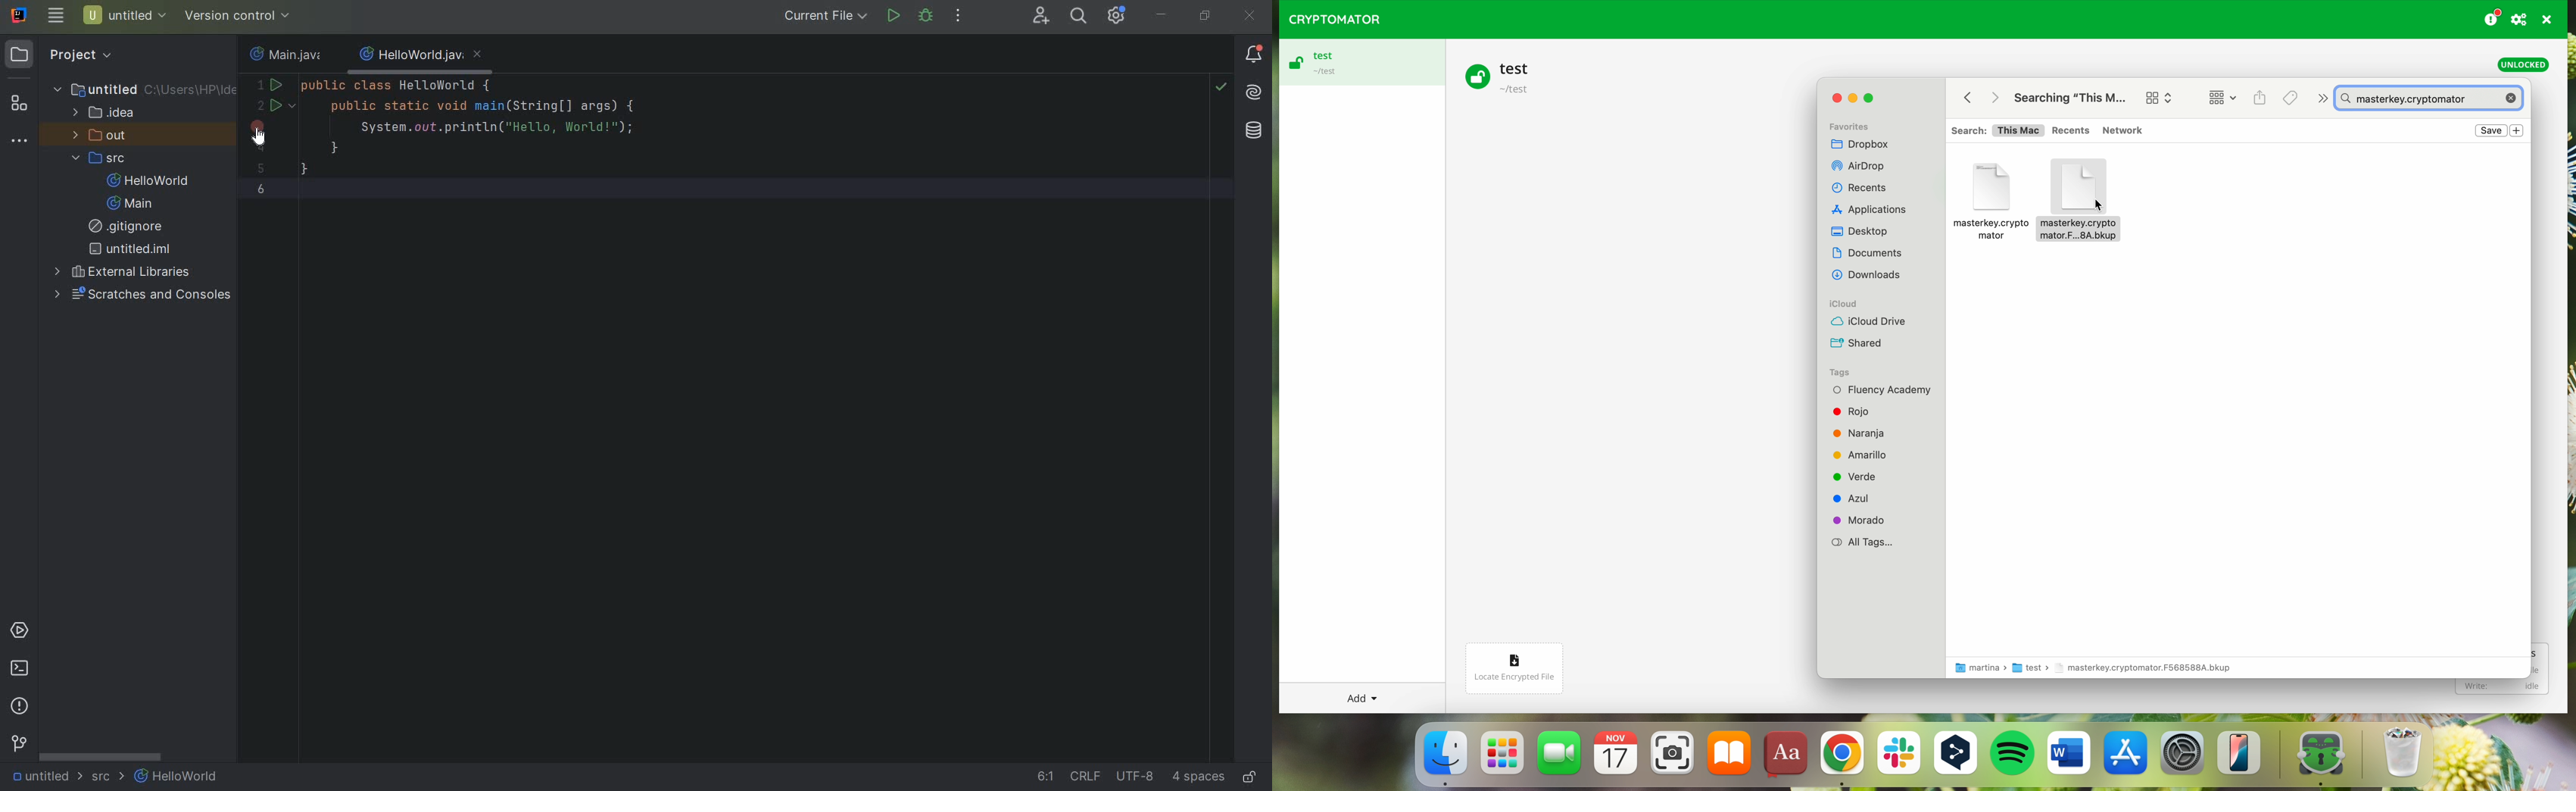  What do you see at coordinates (1868, 165) in the screenshot?
I see `` at bounding box center [1868, 165].